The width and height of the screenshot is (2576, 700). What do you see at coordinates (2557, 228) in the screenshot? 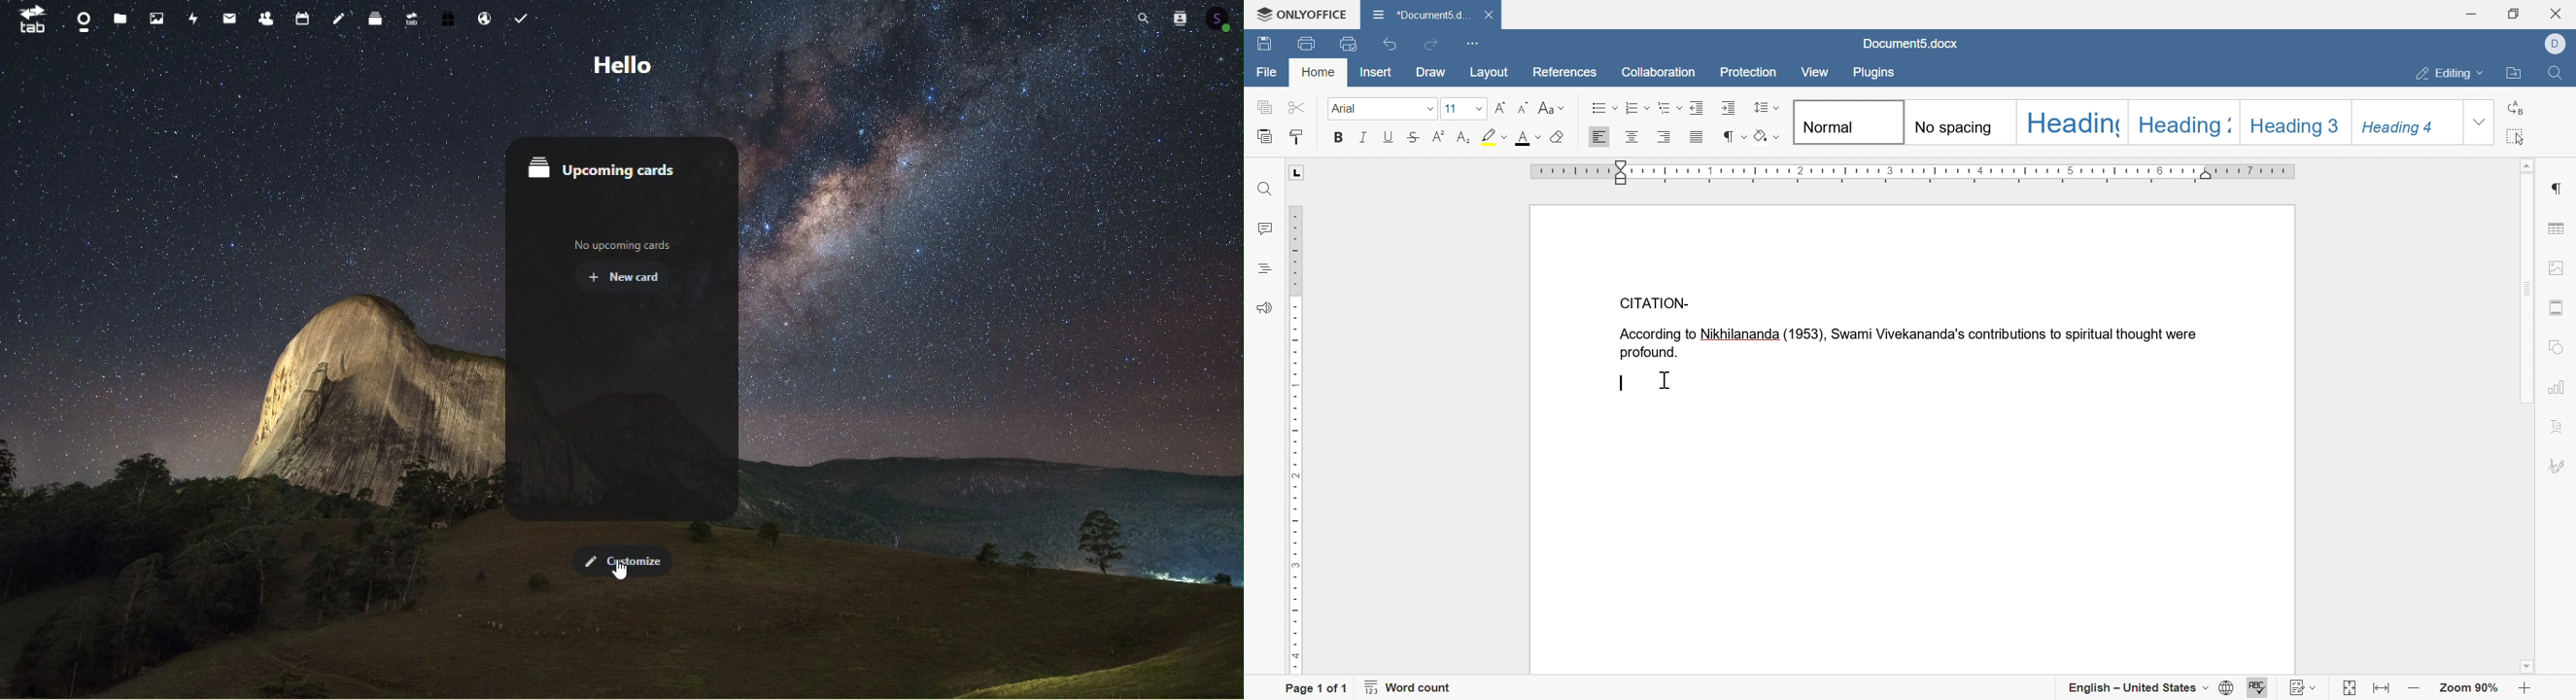
I see `table settings` at bounding box center [2557, 228].